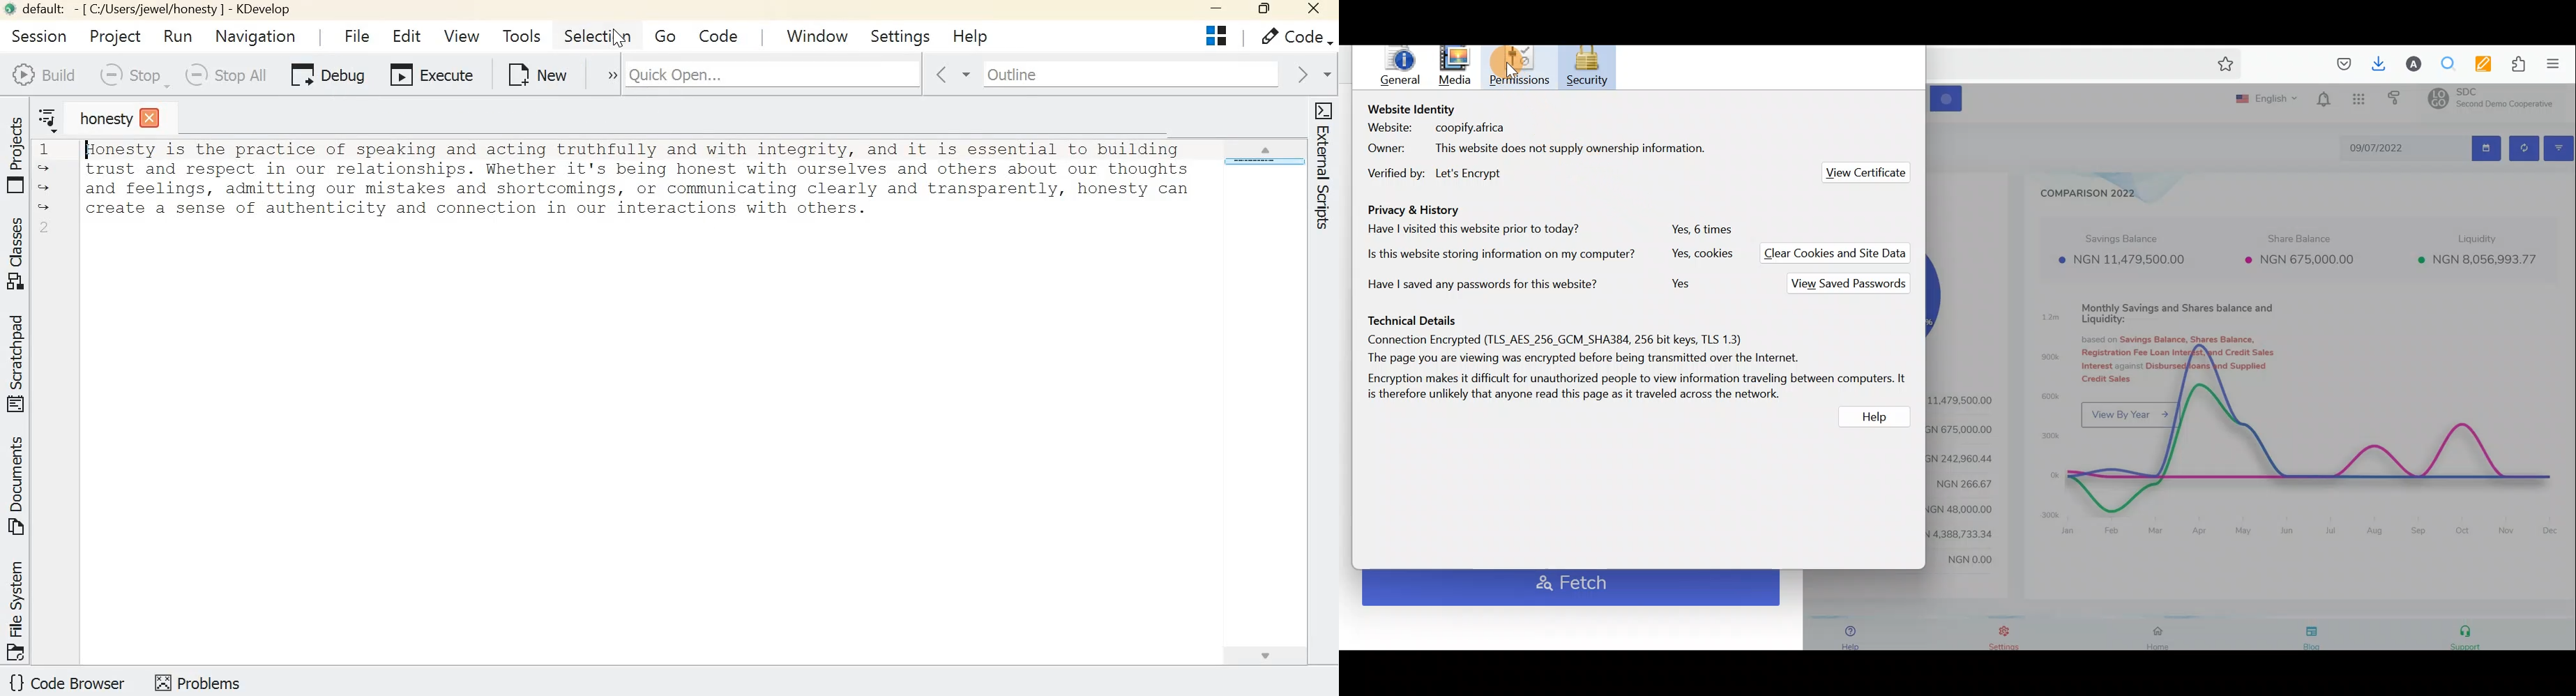 The width and height of the screenshot is (2576, 700). Describe the element at coordinates (2376, 63) in the screenshot. I see `Downloads` at that location.